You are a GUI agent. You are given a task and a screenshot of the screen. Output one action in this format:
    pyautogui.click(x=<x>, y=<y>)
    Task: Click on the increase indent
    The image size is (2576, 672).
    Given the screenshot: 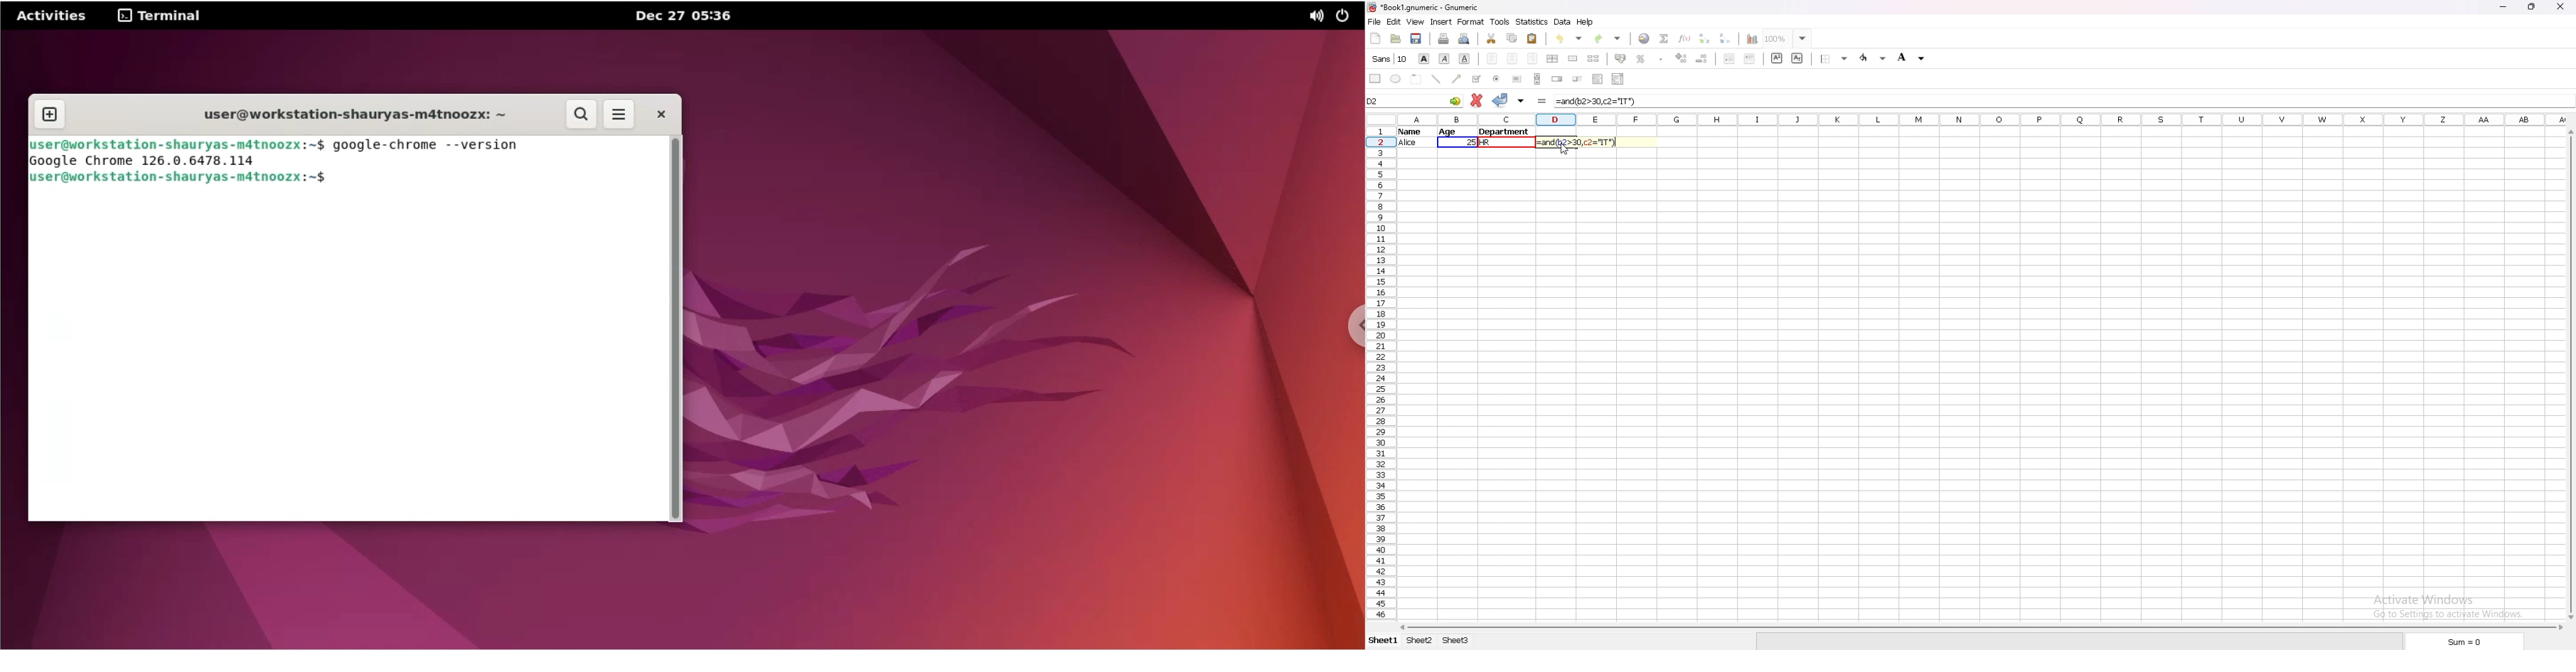 What is the action you would take?
    pyautogui.click(x=1750, y=58)
    